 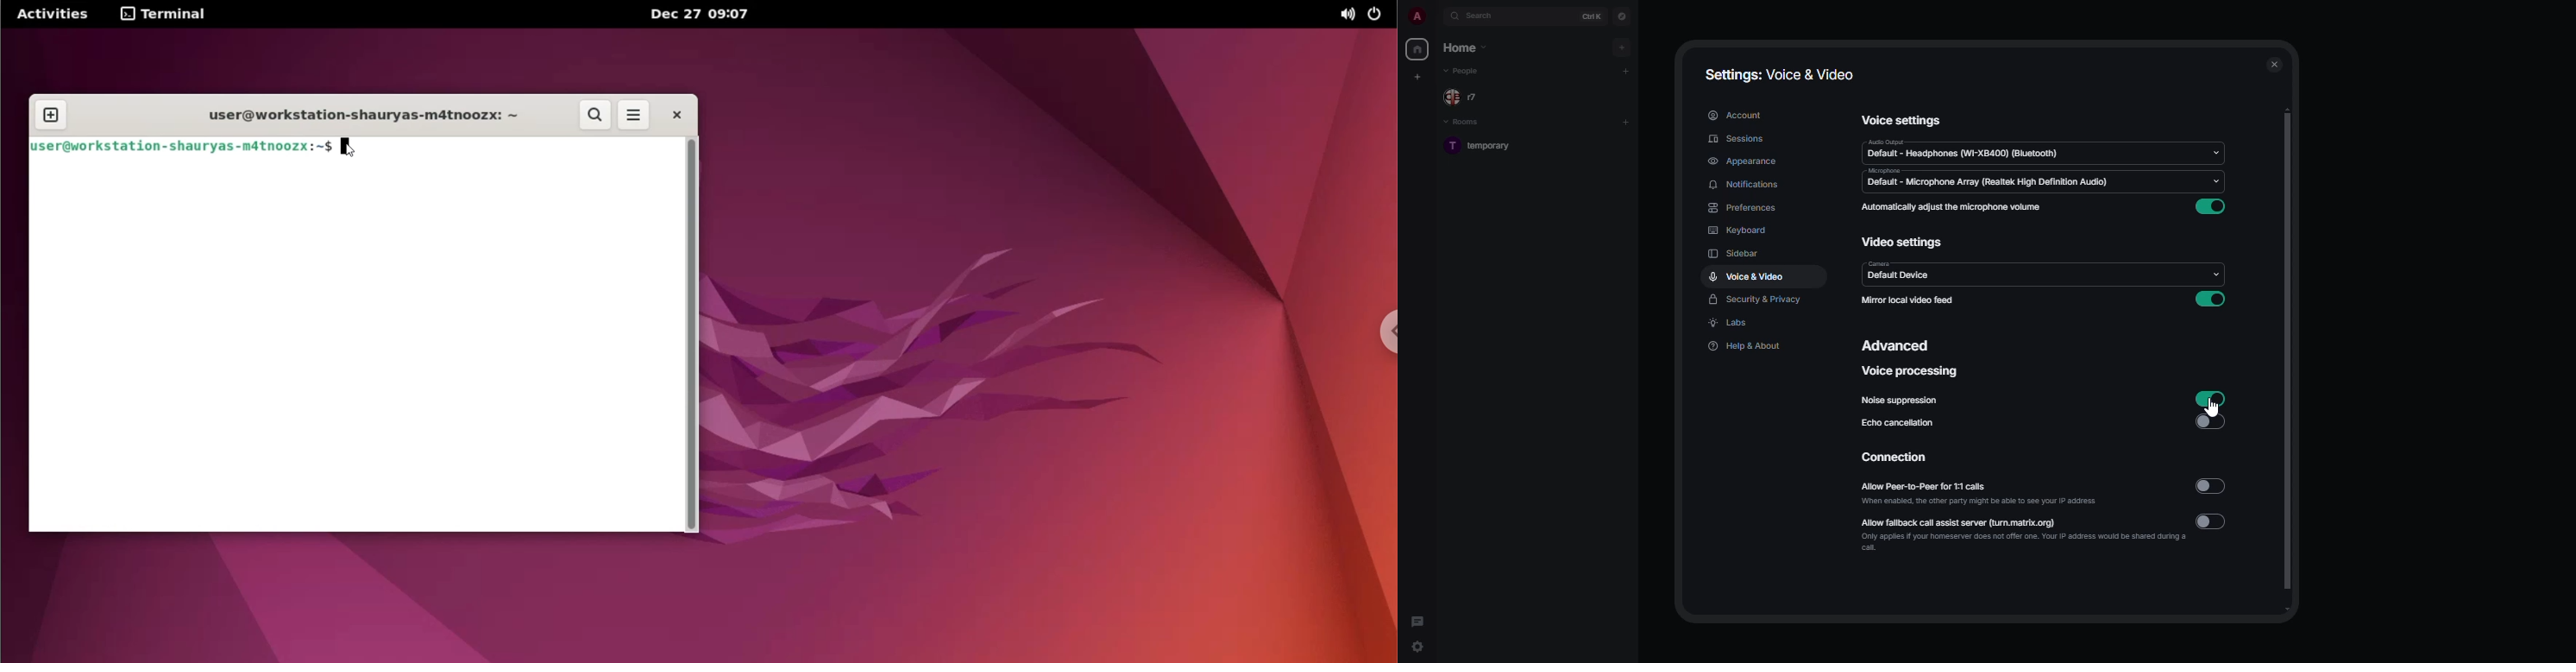 I want to click on navigator, so click(x=1620, y=16).